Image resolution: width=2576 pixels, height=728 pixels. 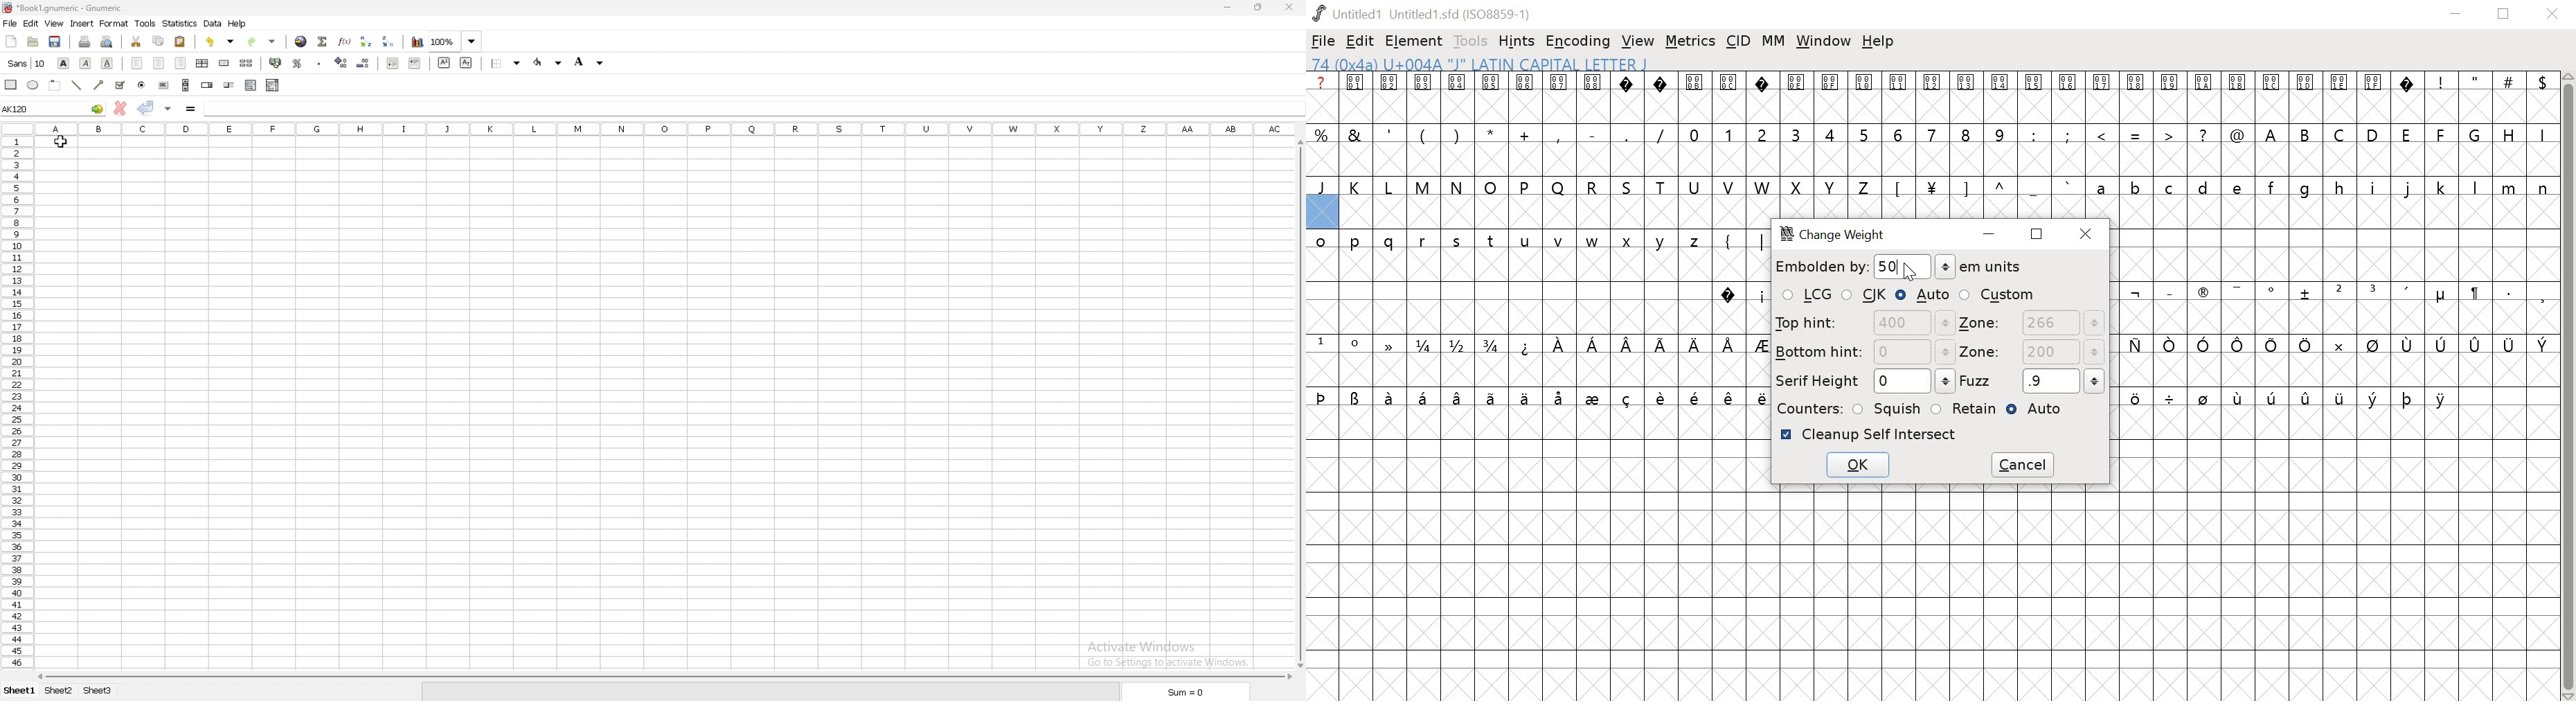 What do you see at coordinates (212, 23) in the screenshot?
I see `data` at bounding box center [212, 23].